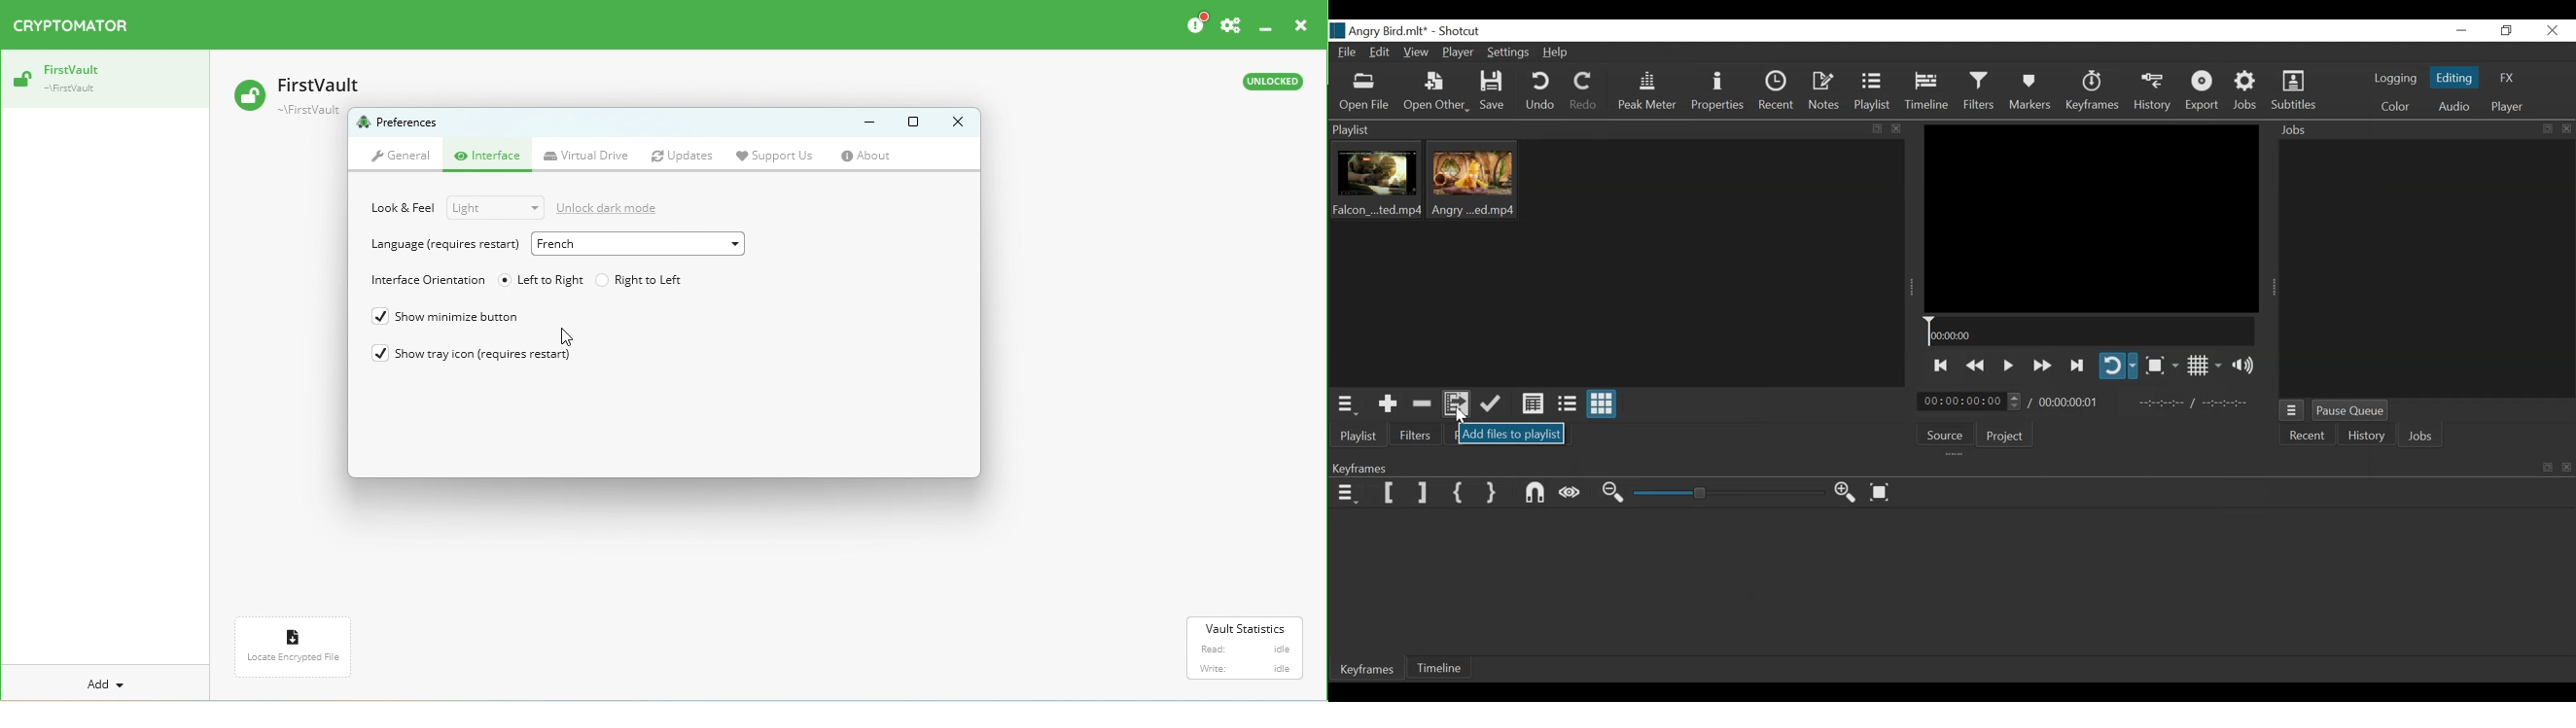 The image size is (2576, 728). Describe the element at coordinates (2042, 365) in the screenshot. I see `Go quickly forward ` at that location.